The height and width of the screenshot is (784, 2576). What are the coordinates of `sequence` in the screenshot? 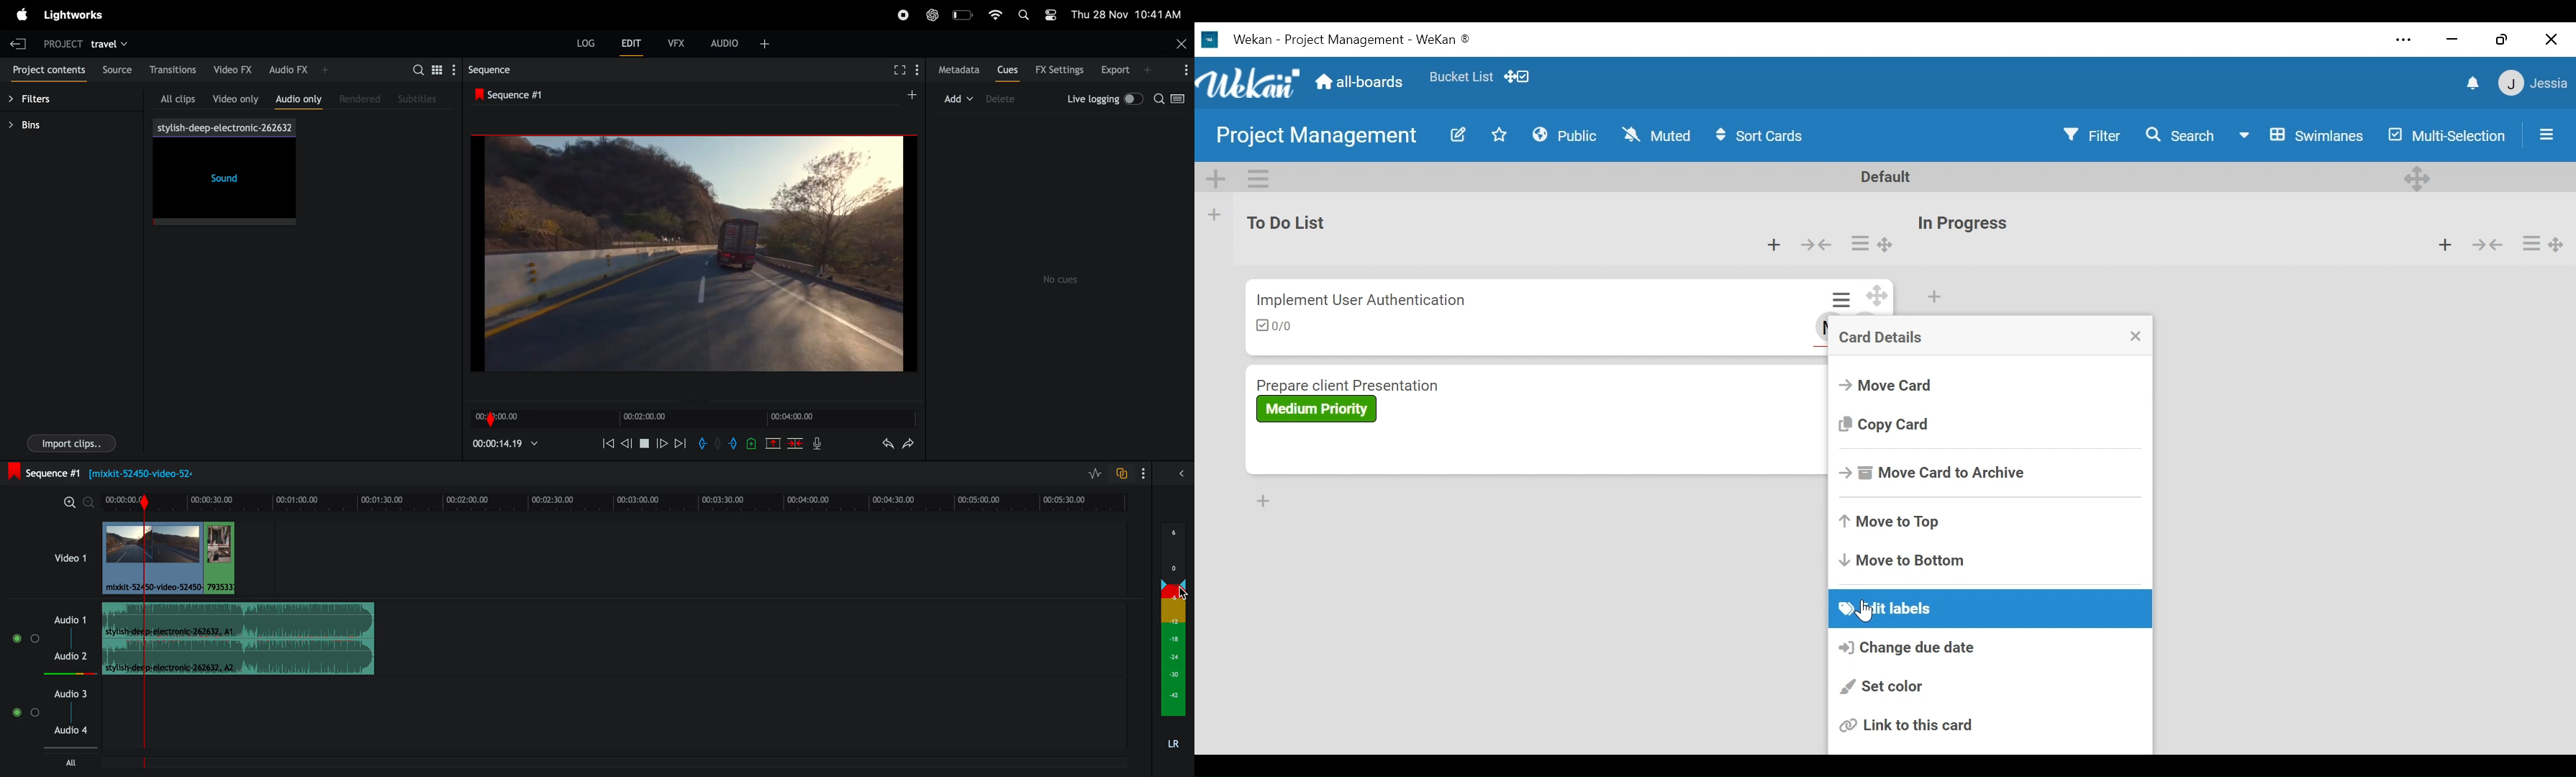 It's located at (507, 70).